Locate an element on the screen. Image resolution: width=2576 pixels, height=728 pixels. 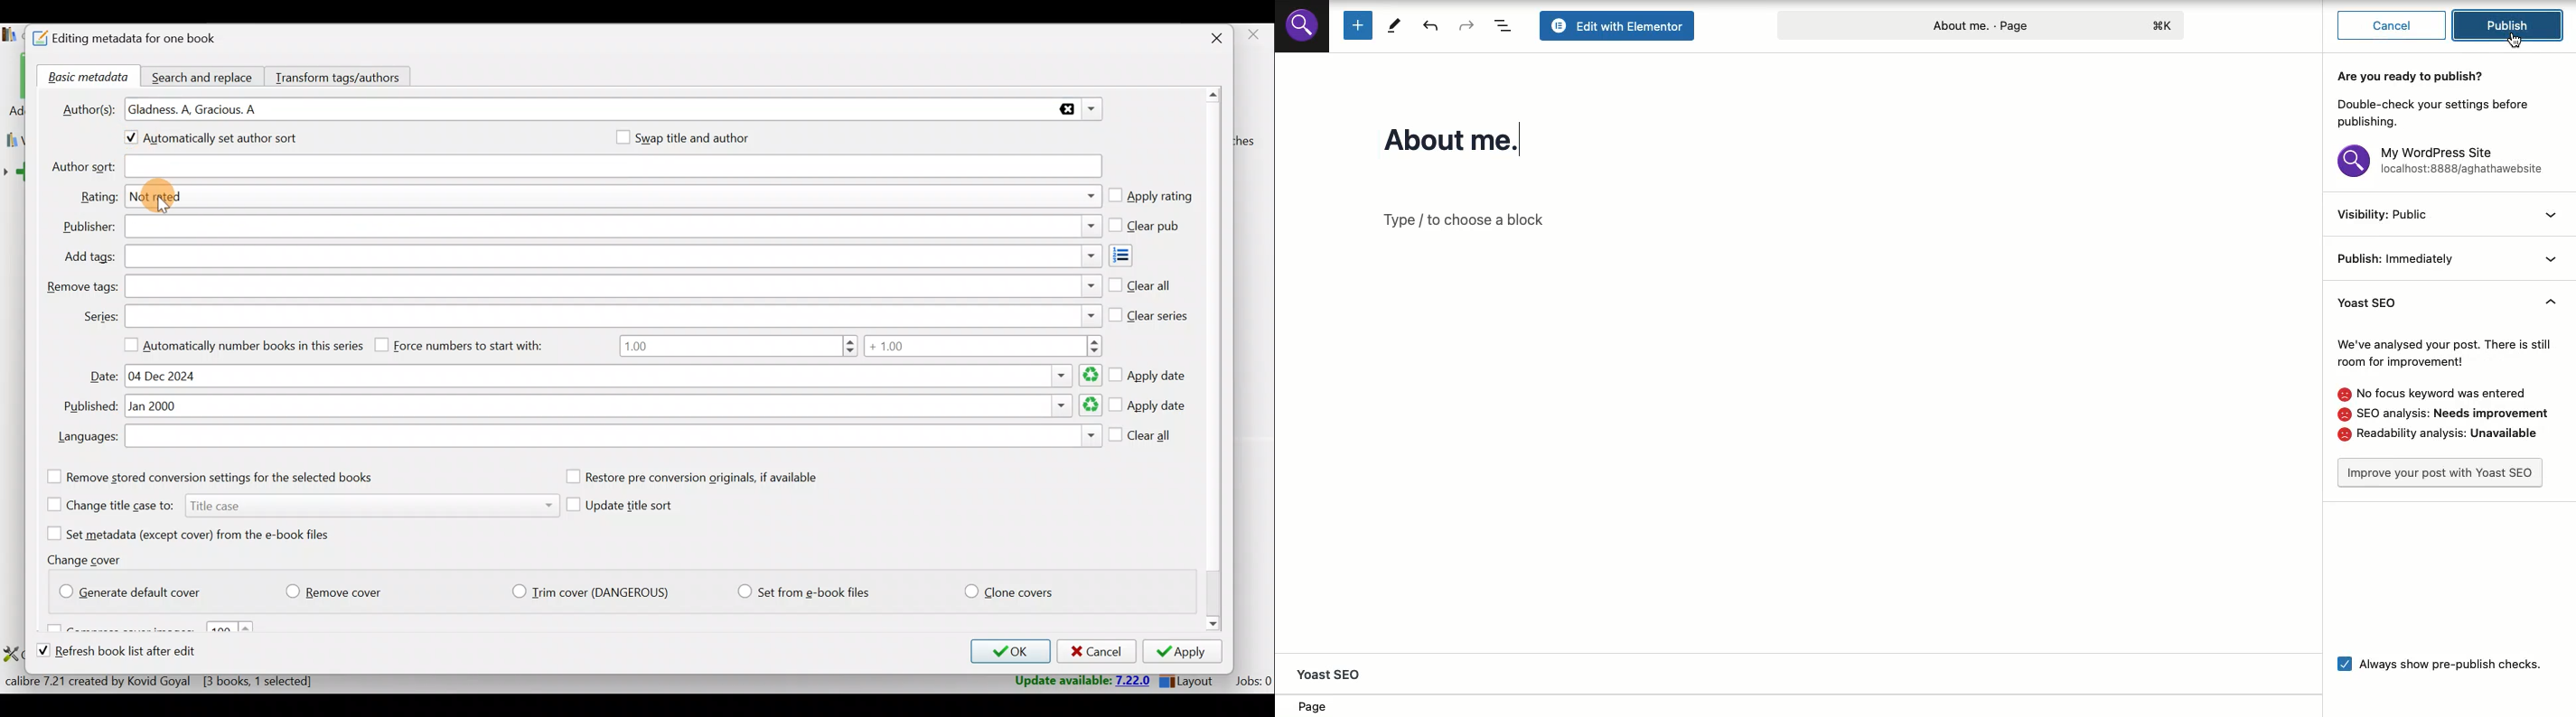
Change cover is located at coordinates (89, 559).